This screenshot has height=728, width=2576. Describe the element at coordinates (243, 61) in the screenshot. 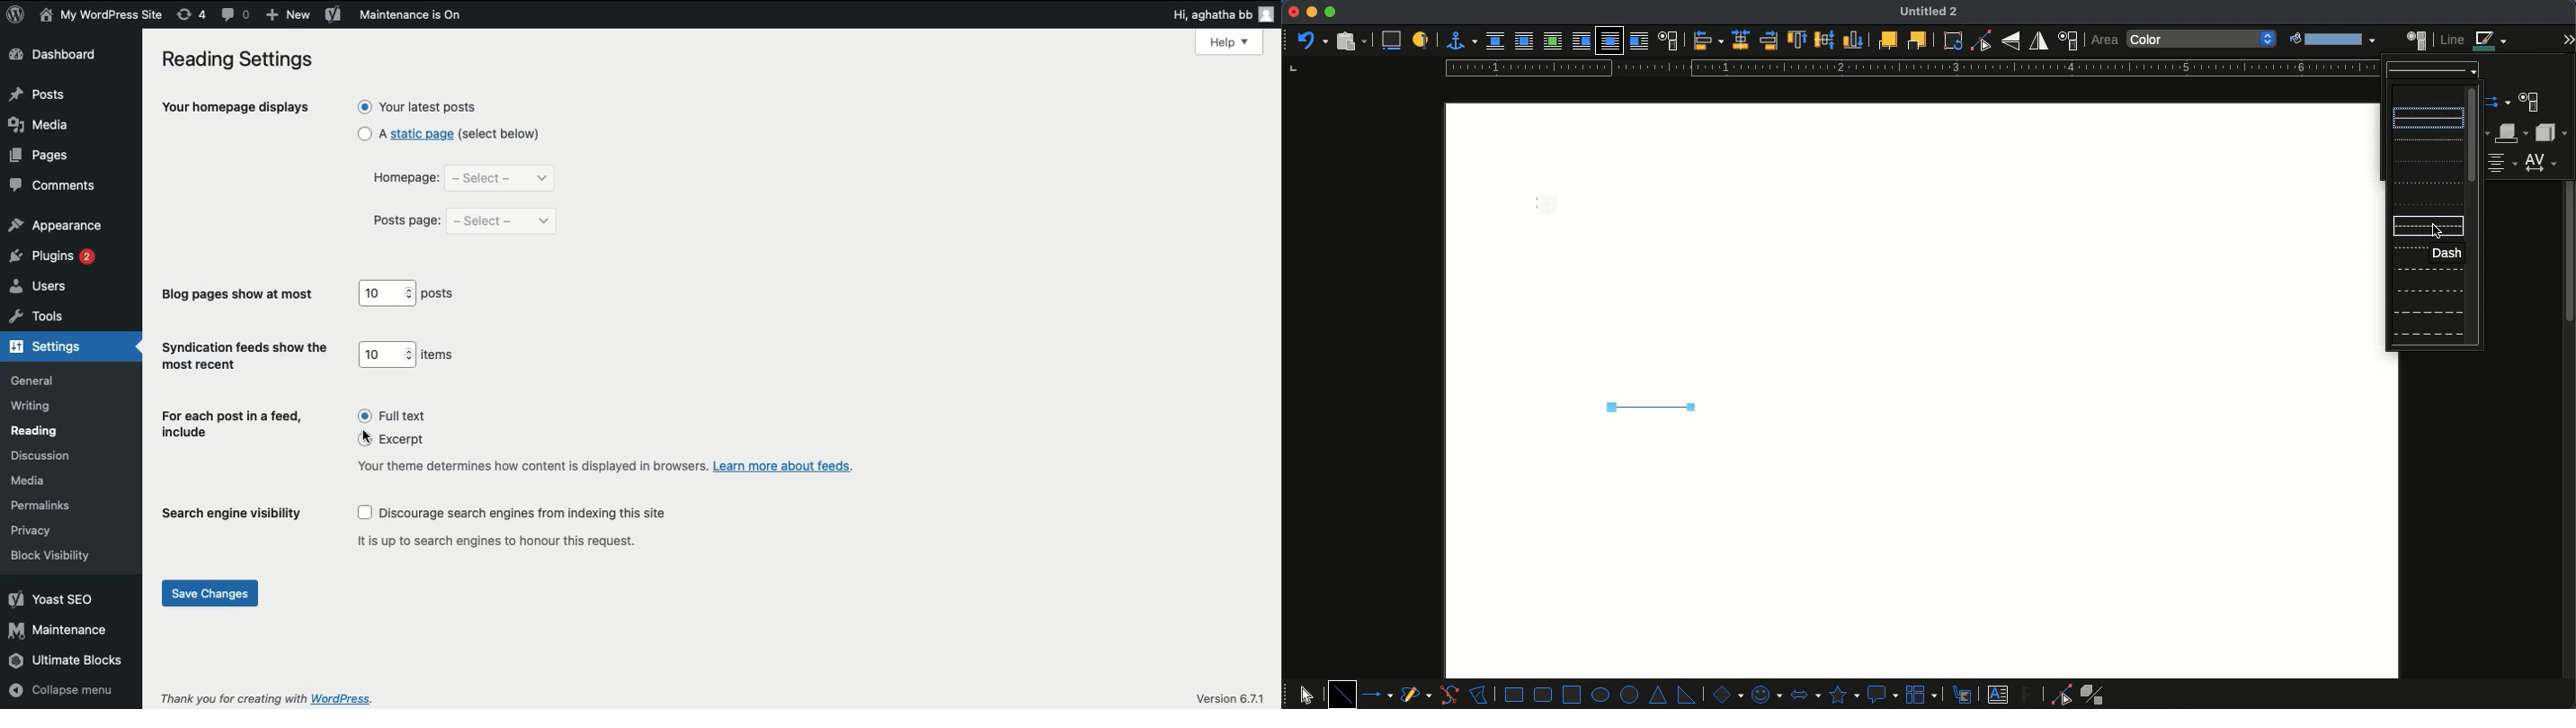

I see `reading settings` at that location.